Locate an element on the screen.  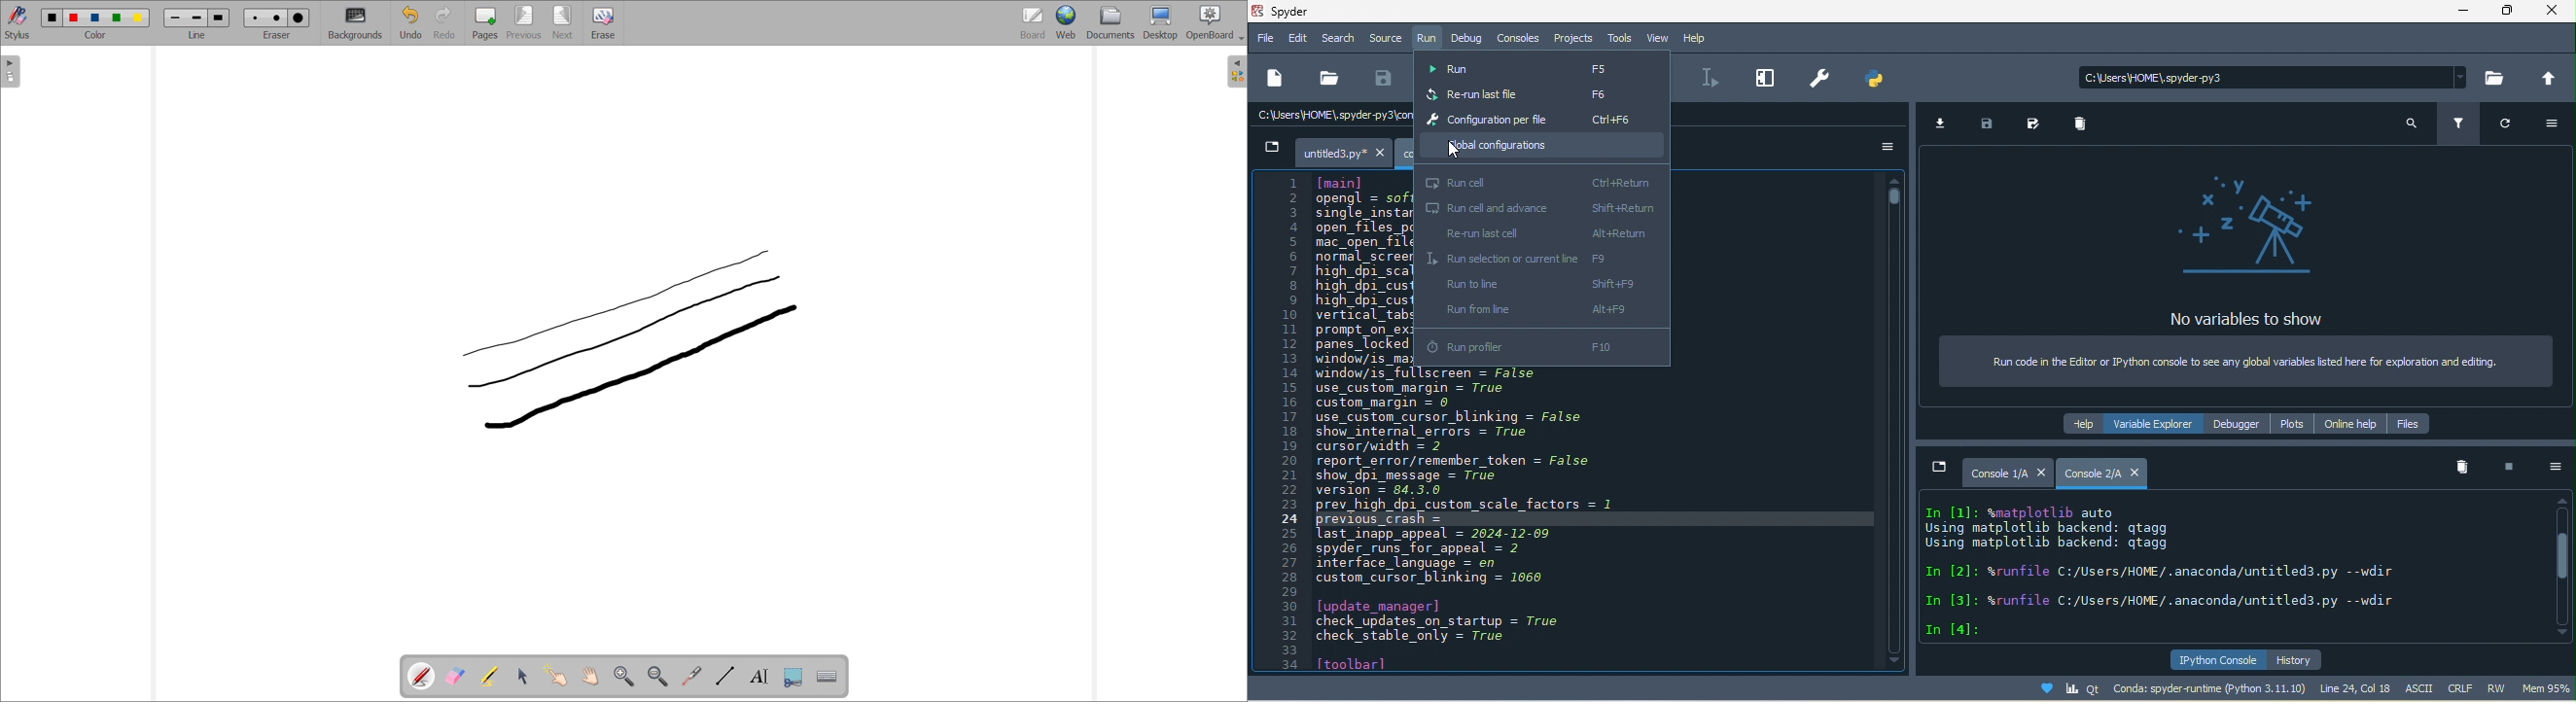
run is located at coordinates (1524, 67).